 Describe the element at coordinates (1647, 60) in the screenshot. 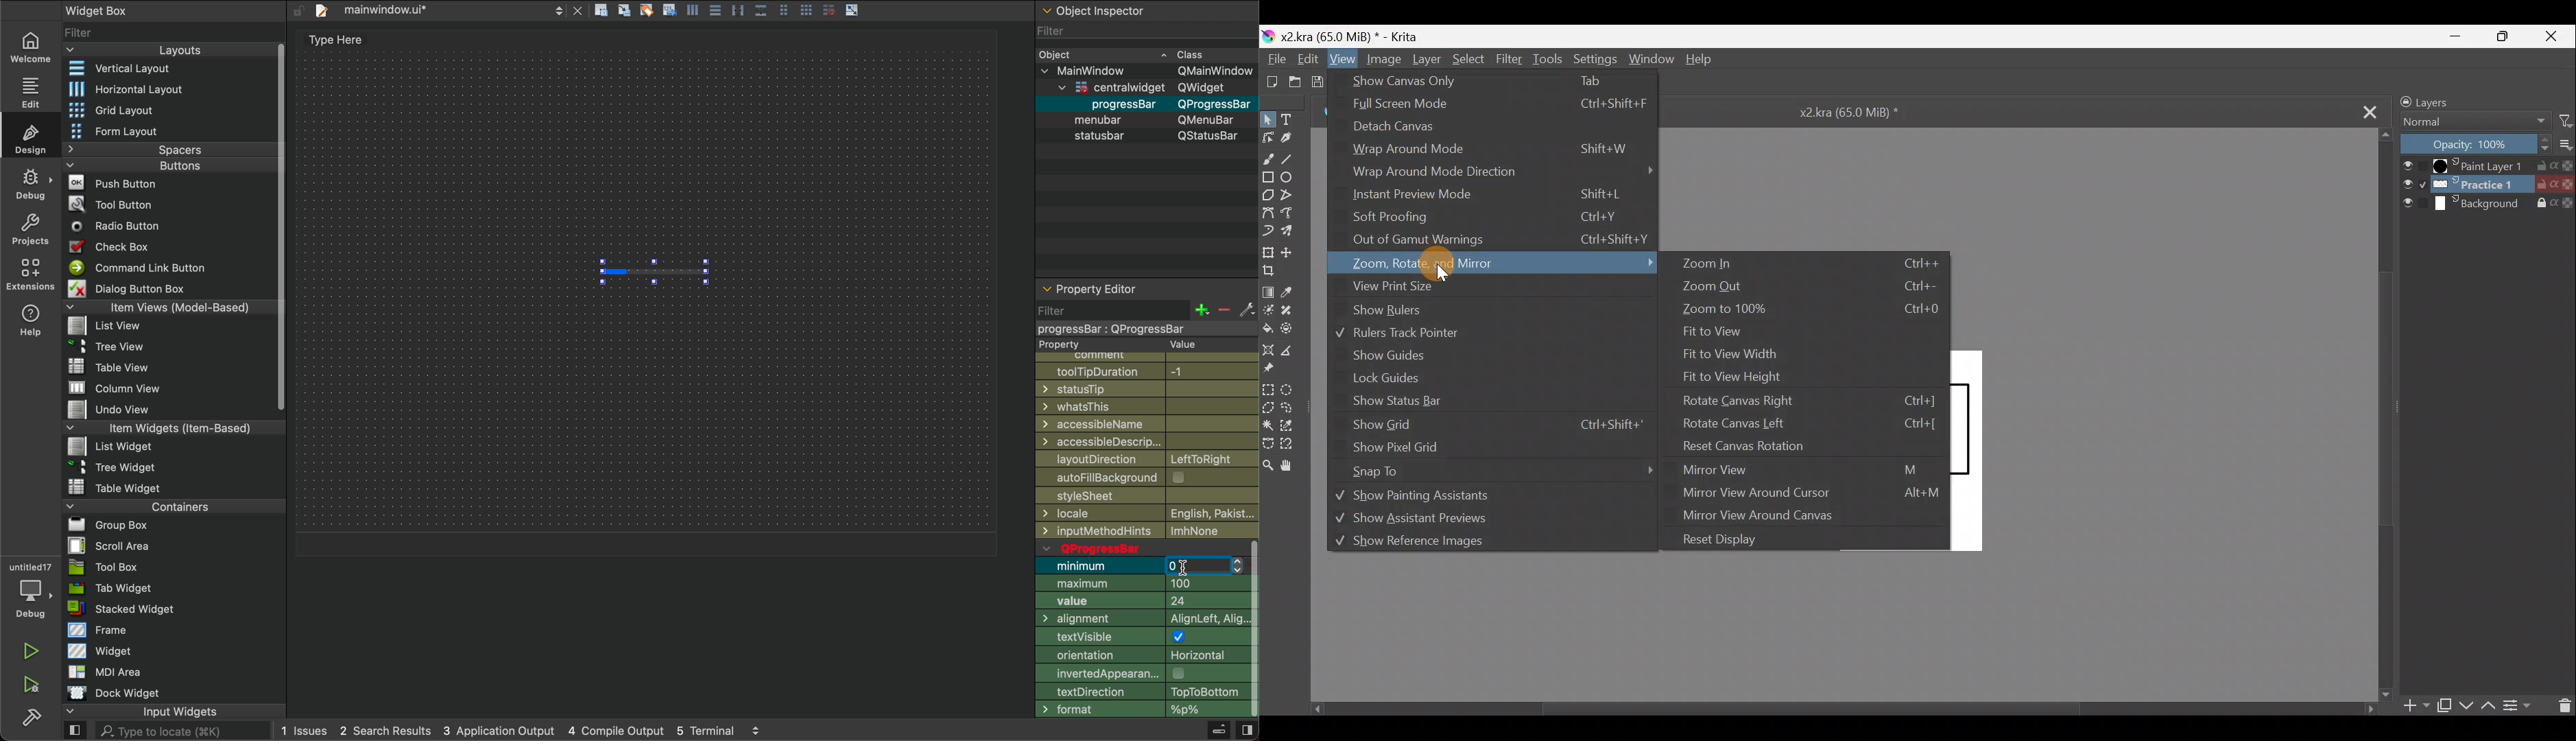

I see `Window` at that location.